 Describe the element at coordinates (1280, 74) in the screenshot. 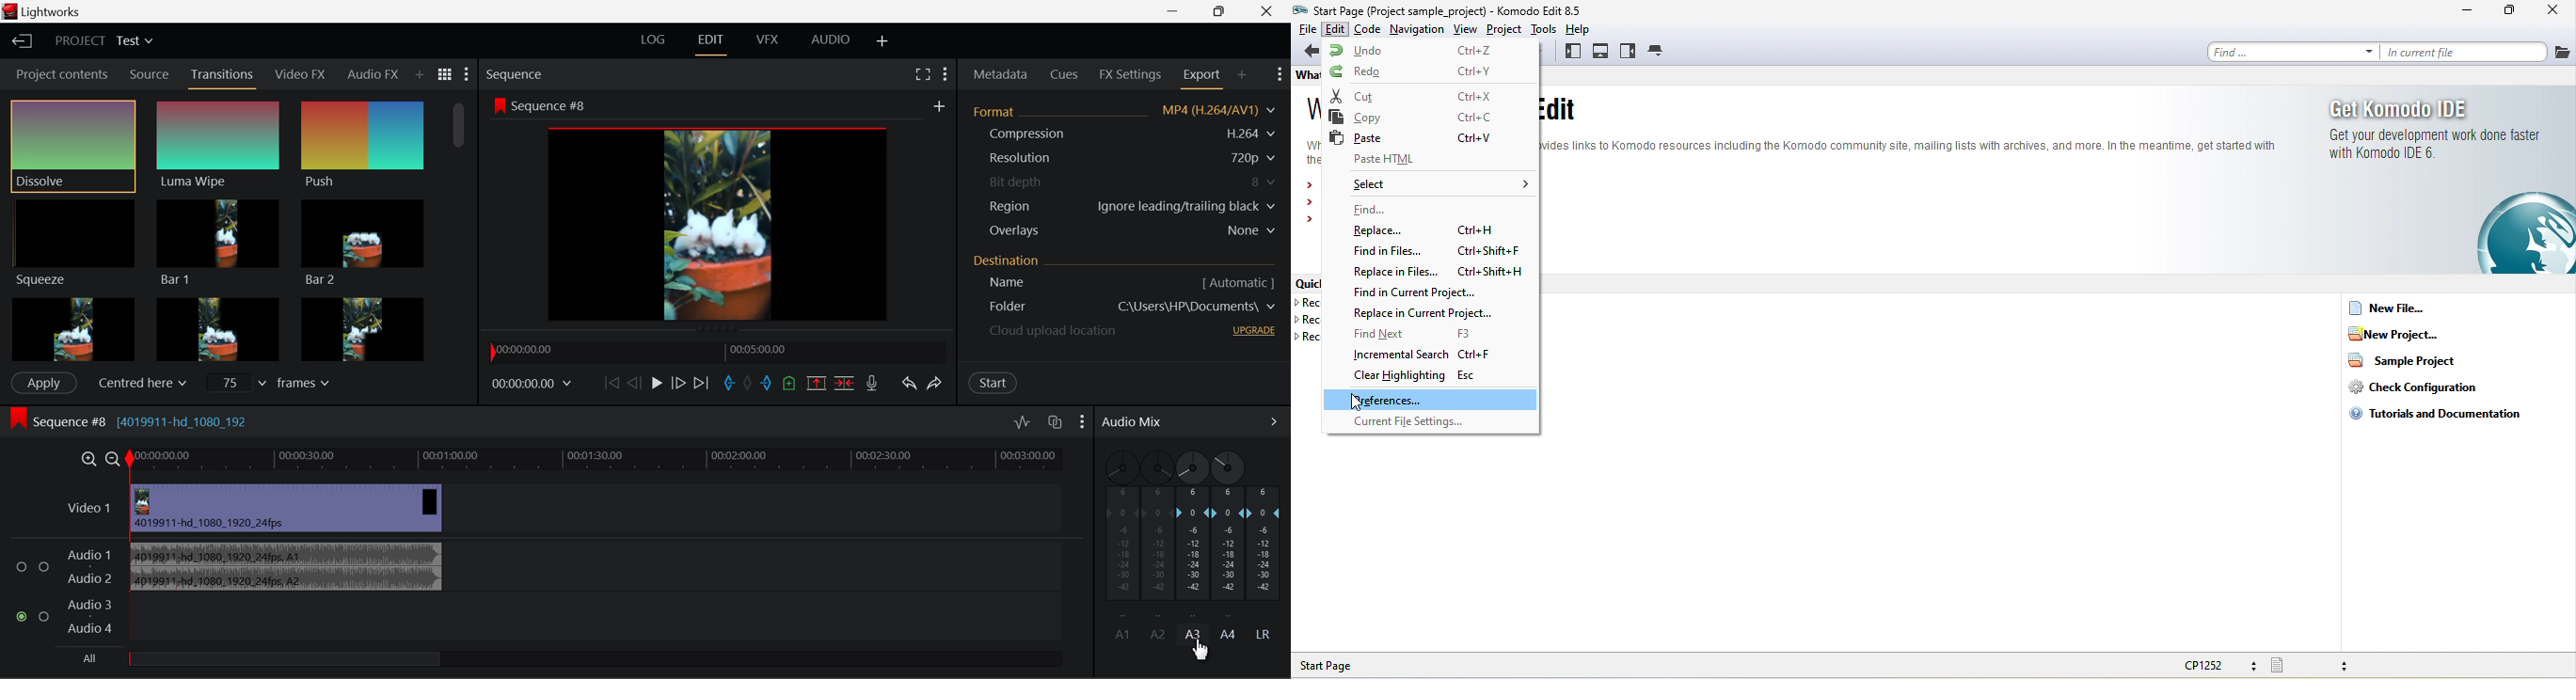

I see `Show Settings` at that location.